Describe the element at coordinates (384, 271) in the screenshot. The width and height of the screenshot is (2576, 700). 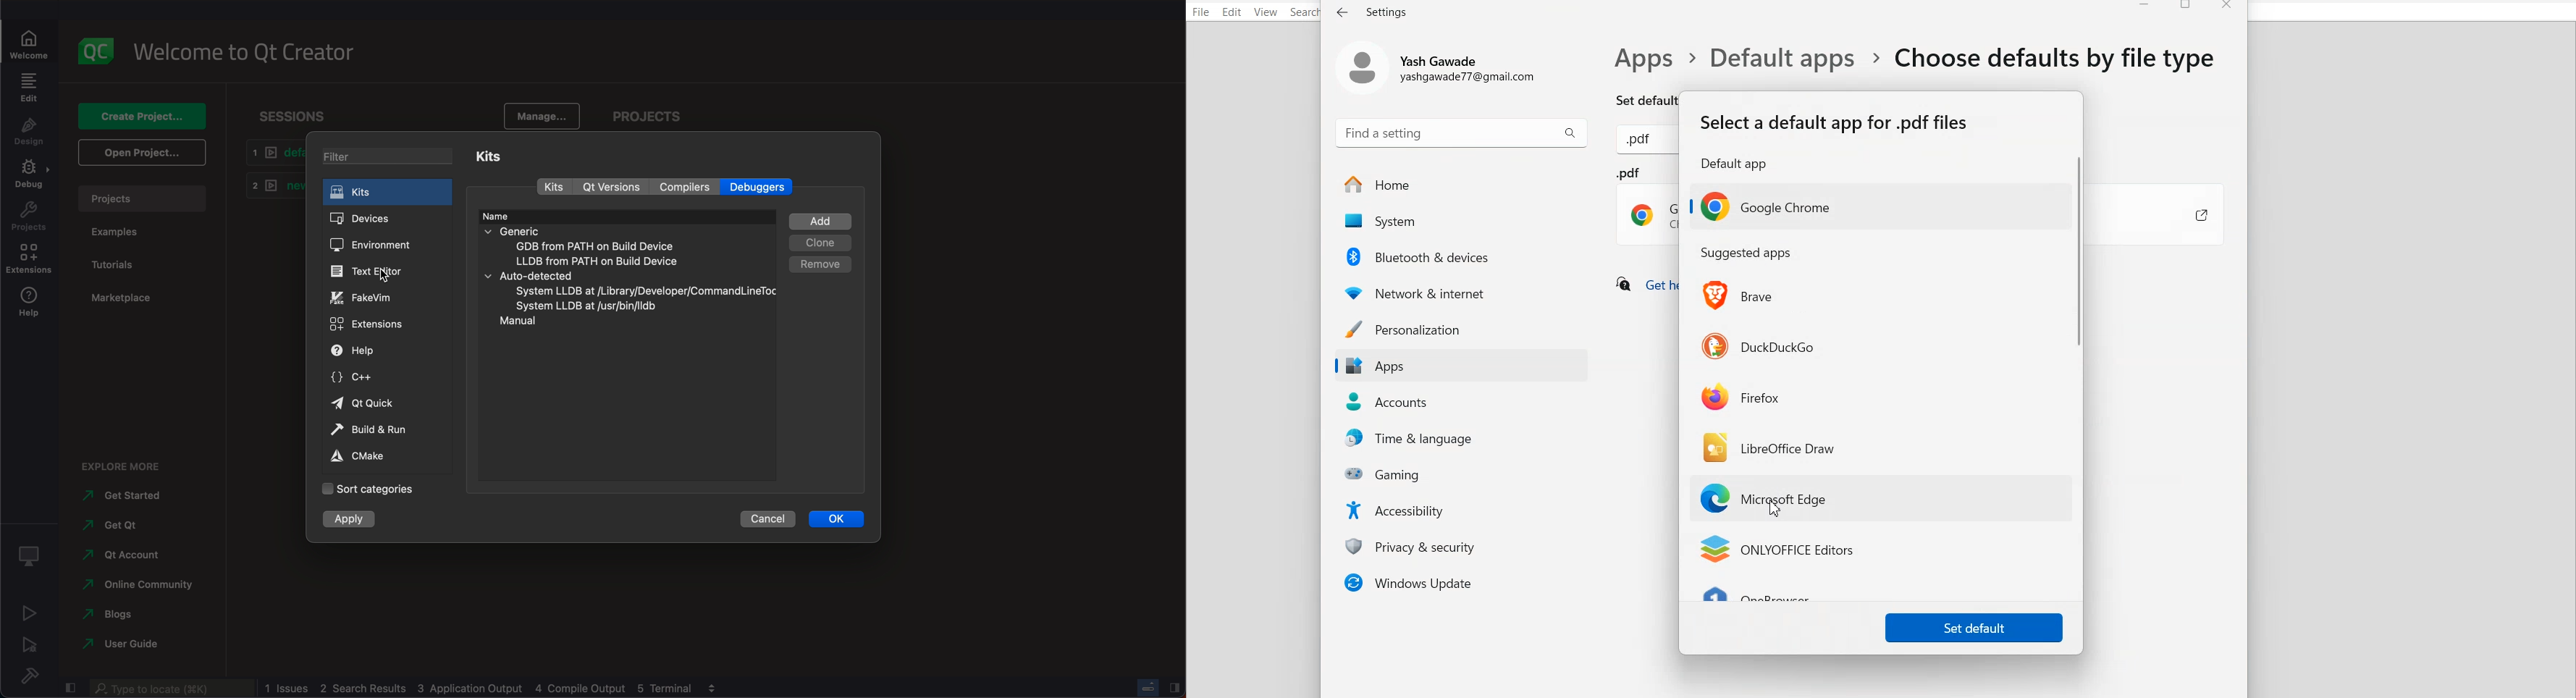
I see `text editor` at that location.